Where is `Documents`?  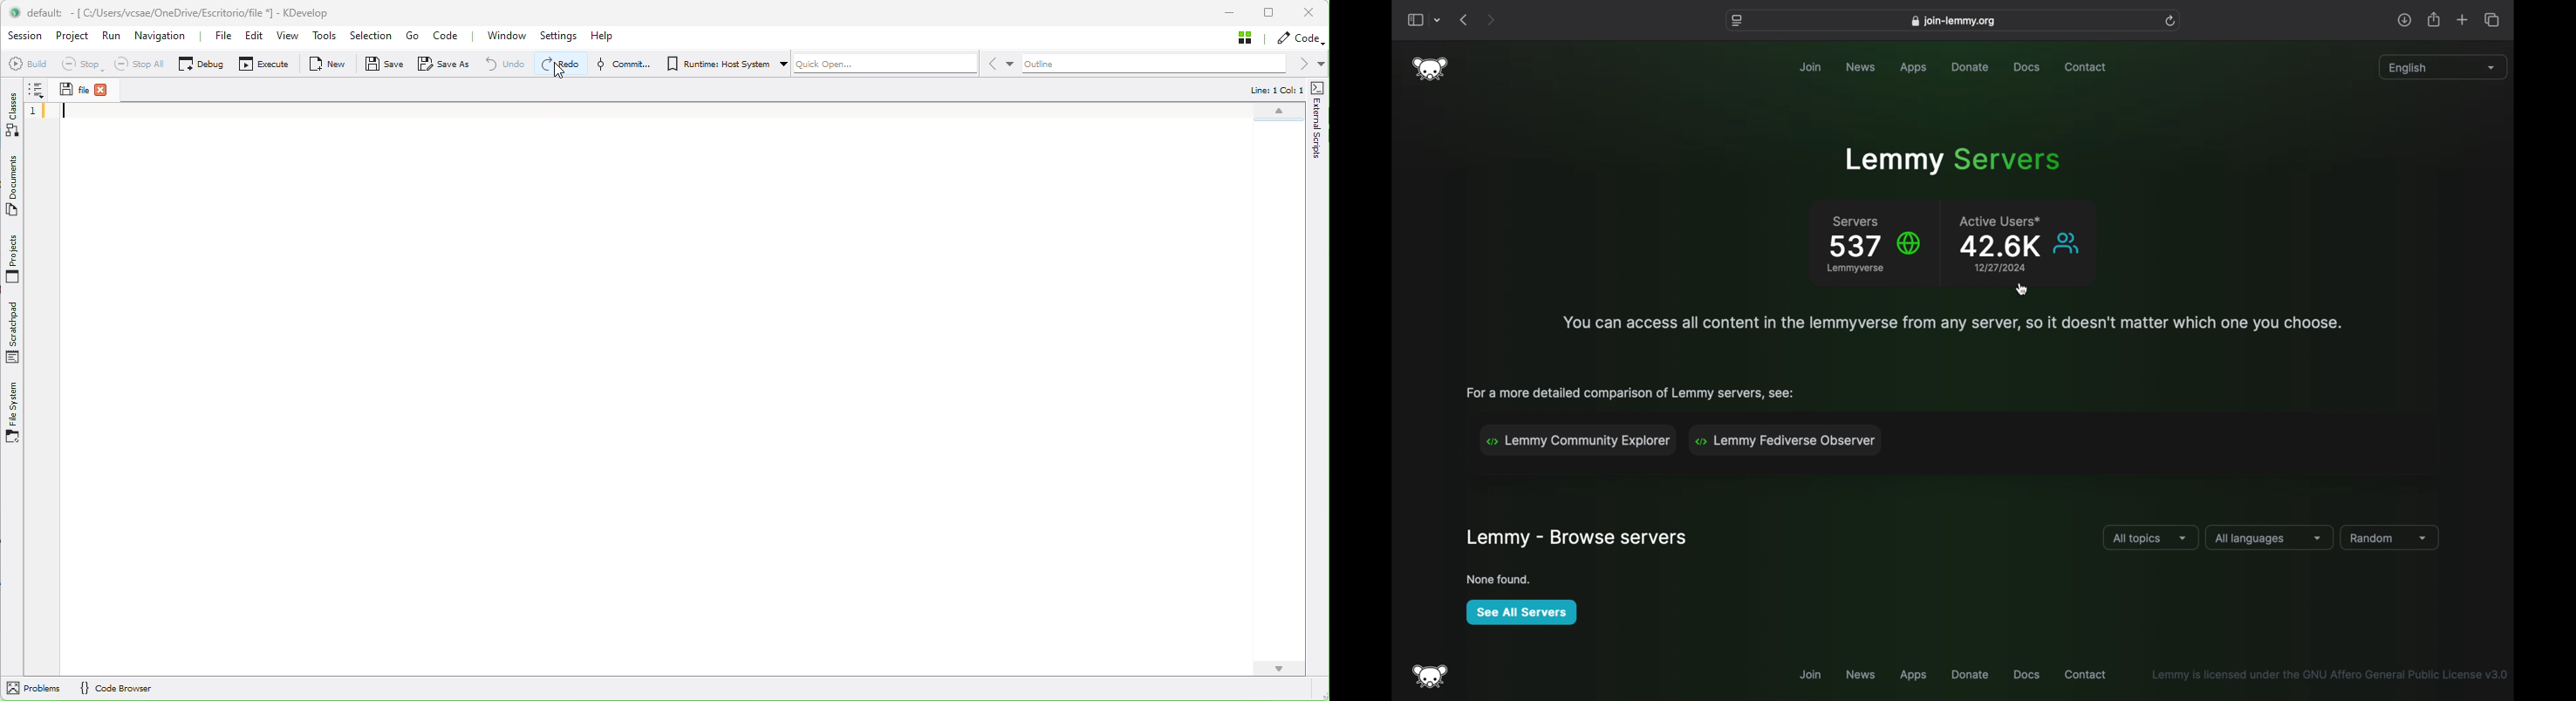
Documents is located at coordinates (16, 185).